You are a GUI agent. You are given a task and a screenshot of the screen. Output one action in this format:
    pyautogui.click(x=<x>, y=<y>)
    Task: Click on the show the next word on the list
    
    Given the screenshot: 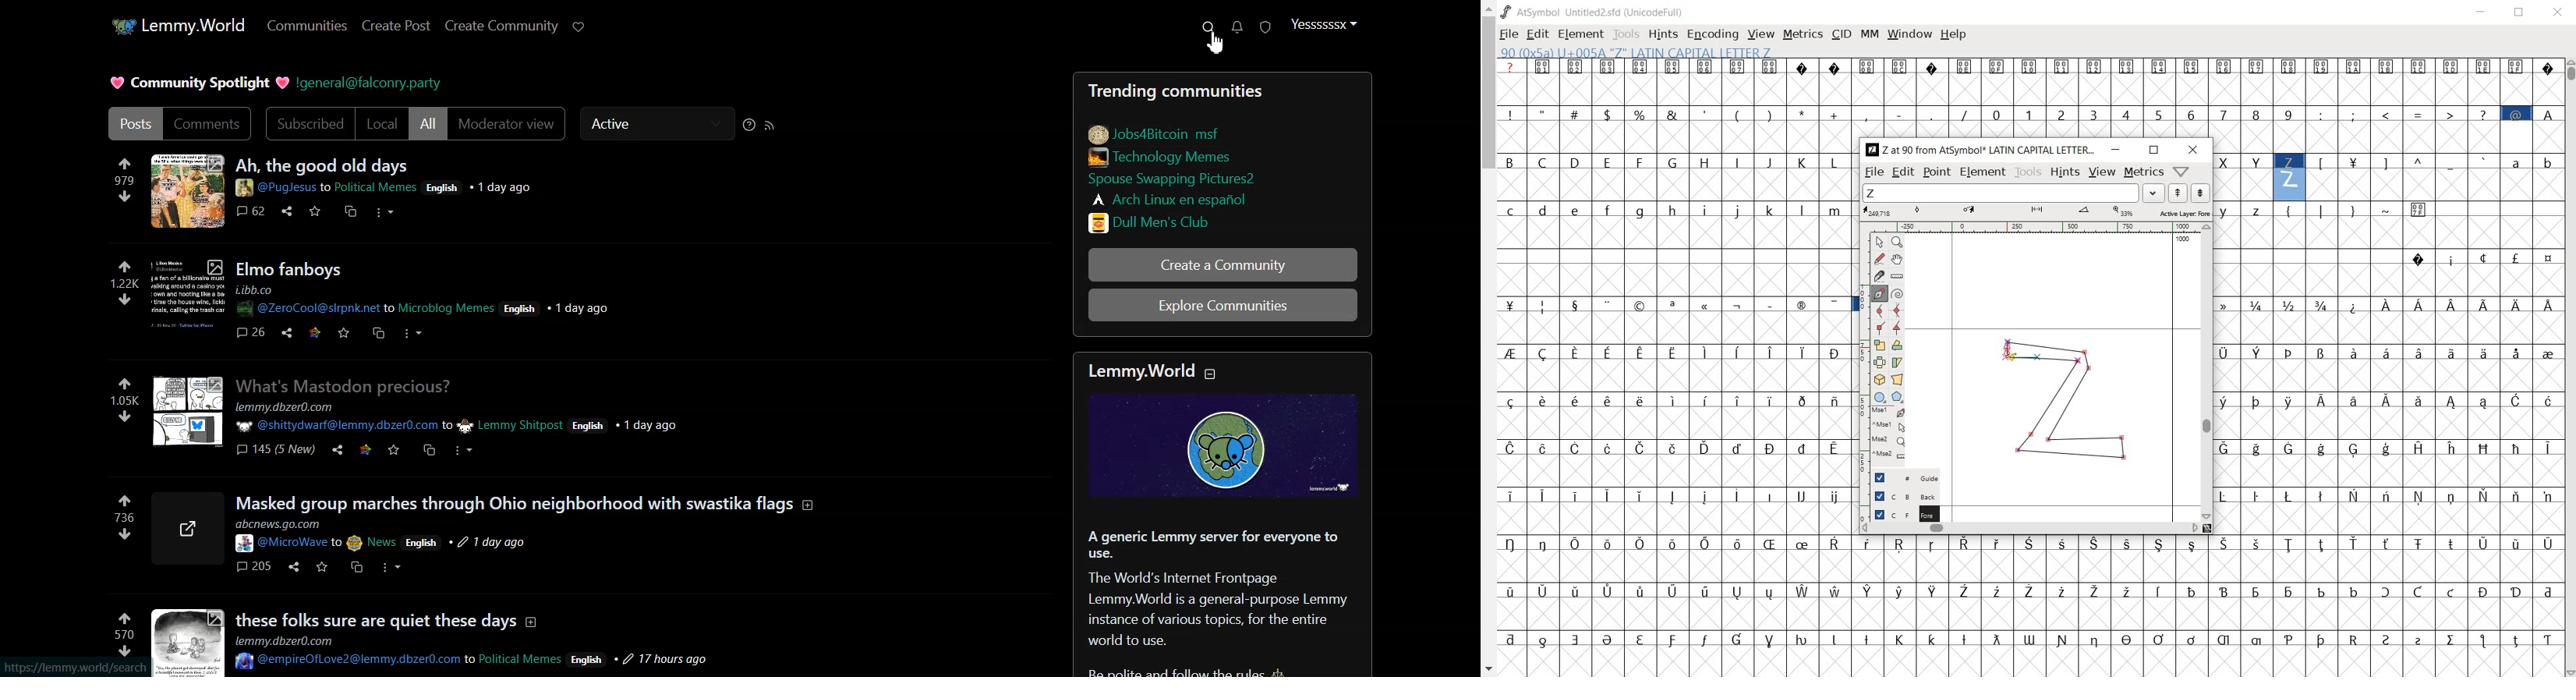 What is the action you would take?
    pyautogui.click(x=2177, y=193)
    